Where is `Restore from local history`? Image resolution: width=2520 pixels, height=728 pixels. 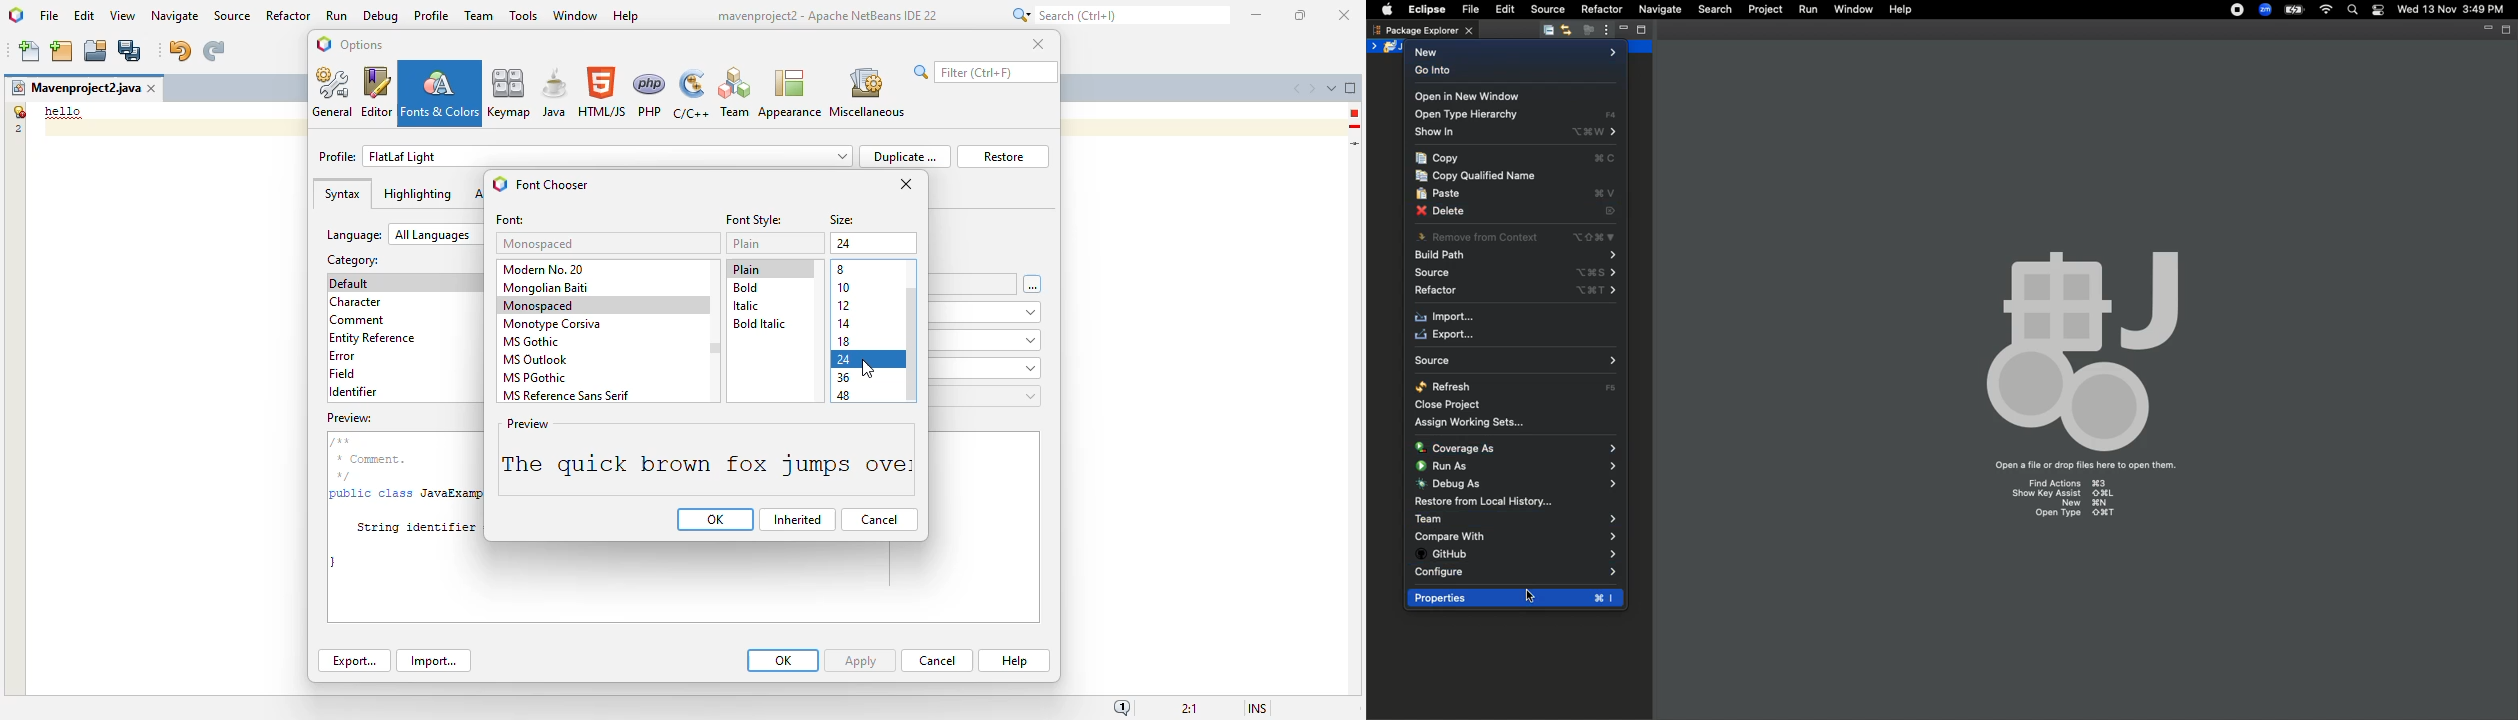
Restore from local history is located at coordinates (1483, 502).